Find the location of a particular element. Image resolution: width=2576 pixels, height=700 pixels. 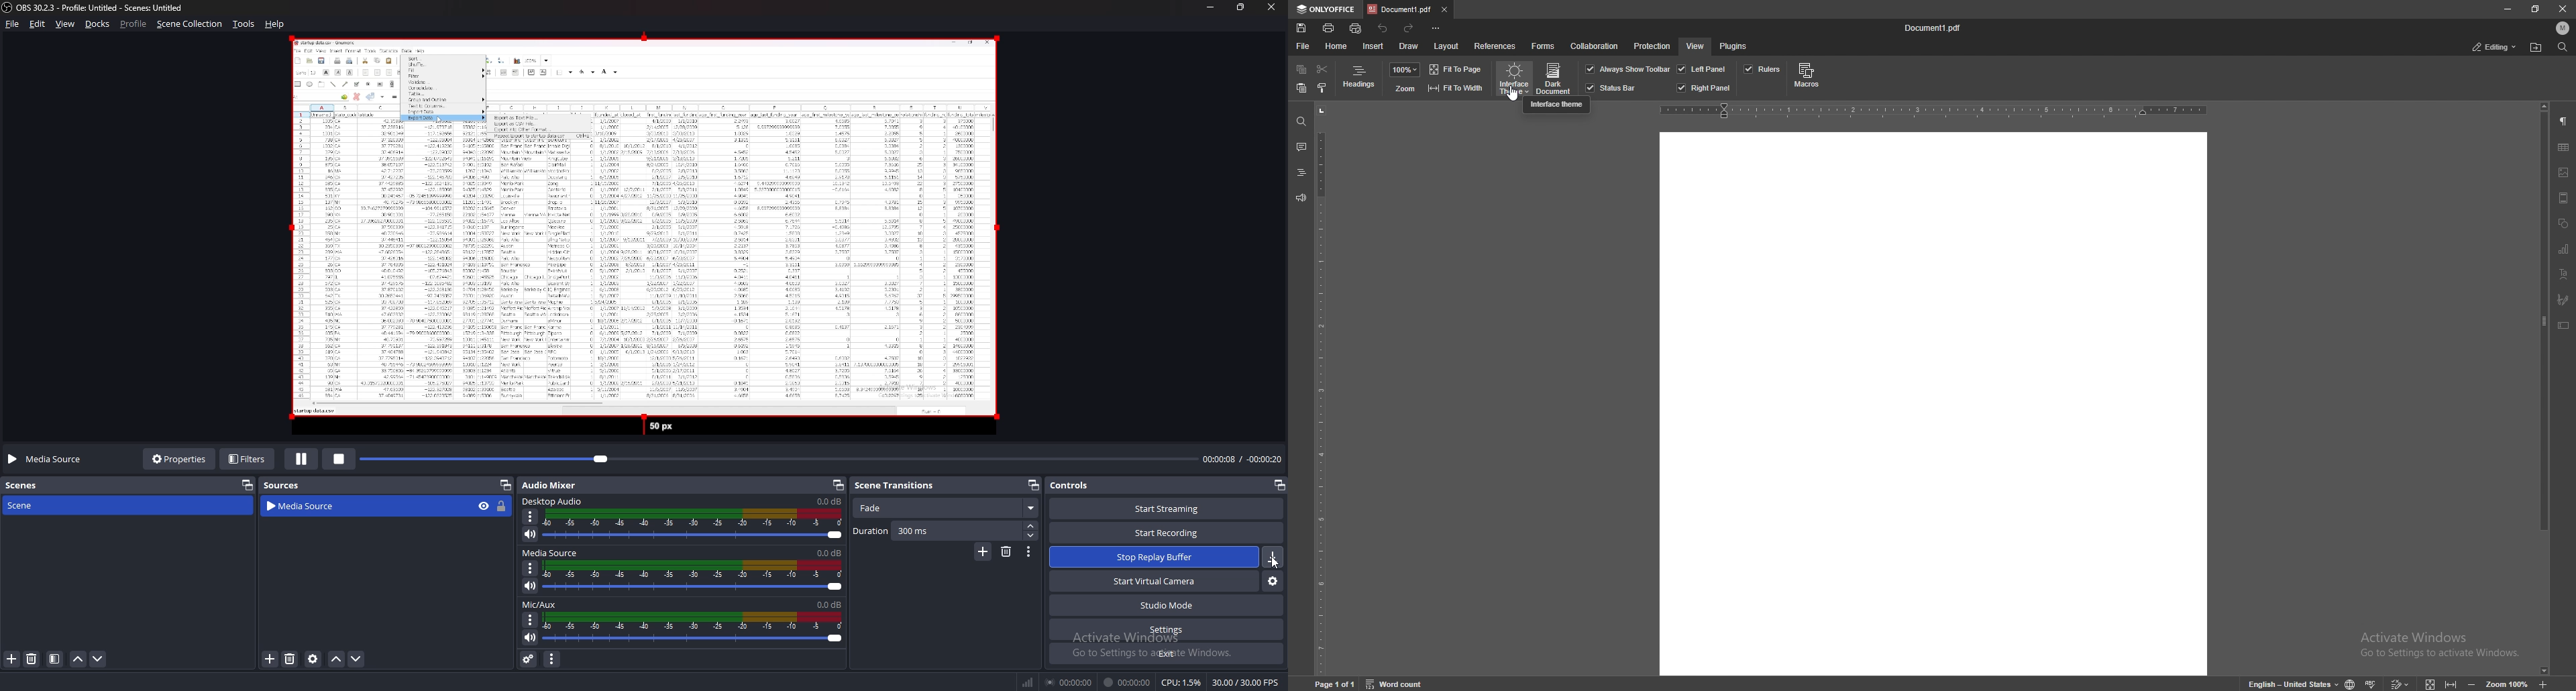

mic/aux audio adjust is located at coordinates (693, 628).